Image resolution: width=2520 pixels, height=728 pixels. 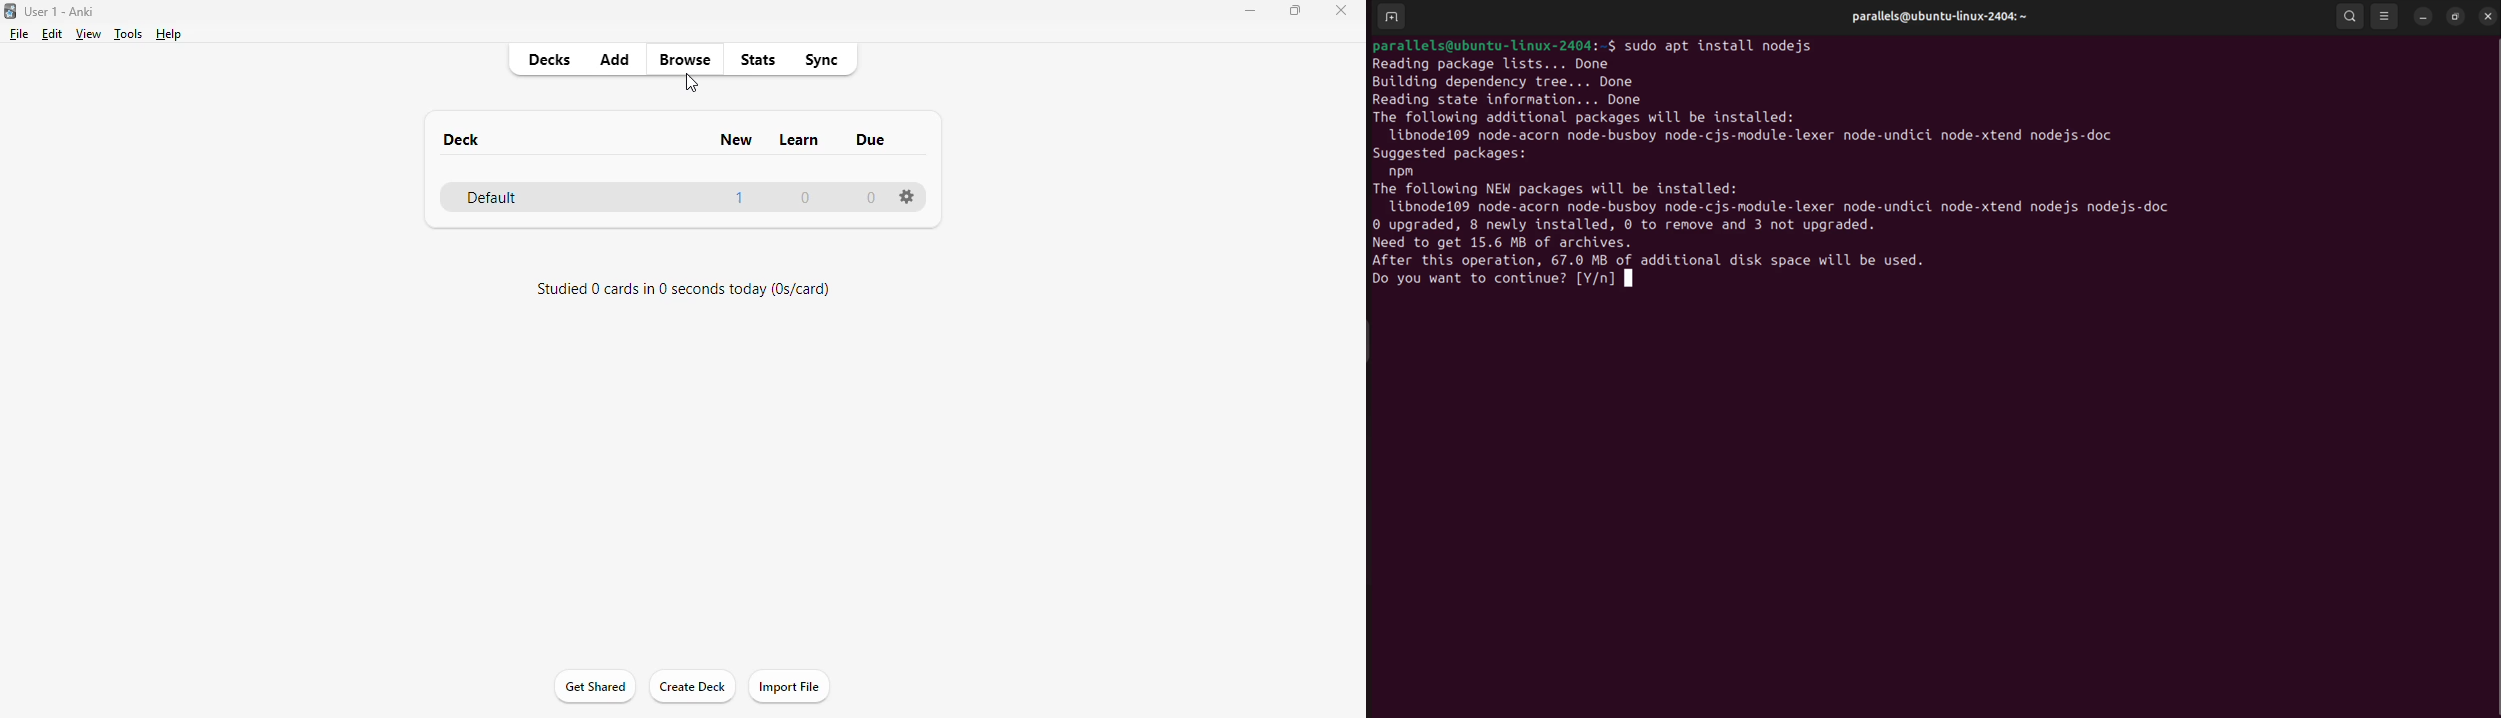 What do you see at coordinates (461, 139) in the screenshot?
I see `deck` at bounding box center [461, 139].